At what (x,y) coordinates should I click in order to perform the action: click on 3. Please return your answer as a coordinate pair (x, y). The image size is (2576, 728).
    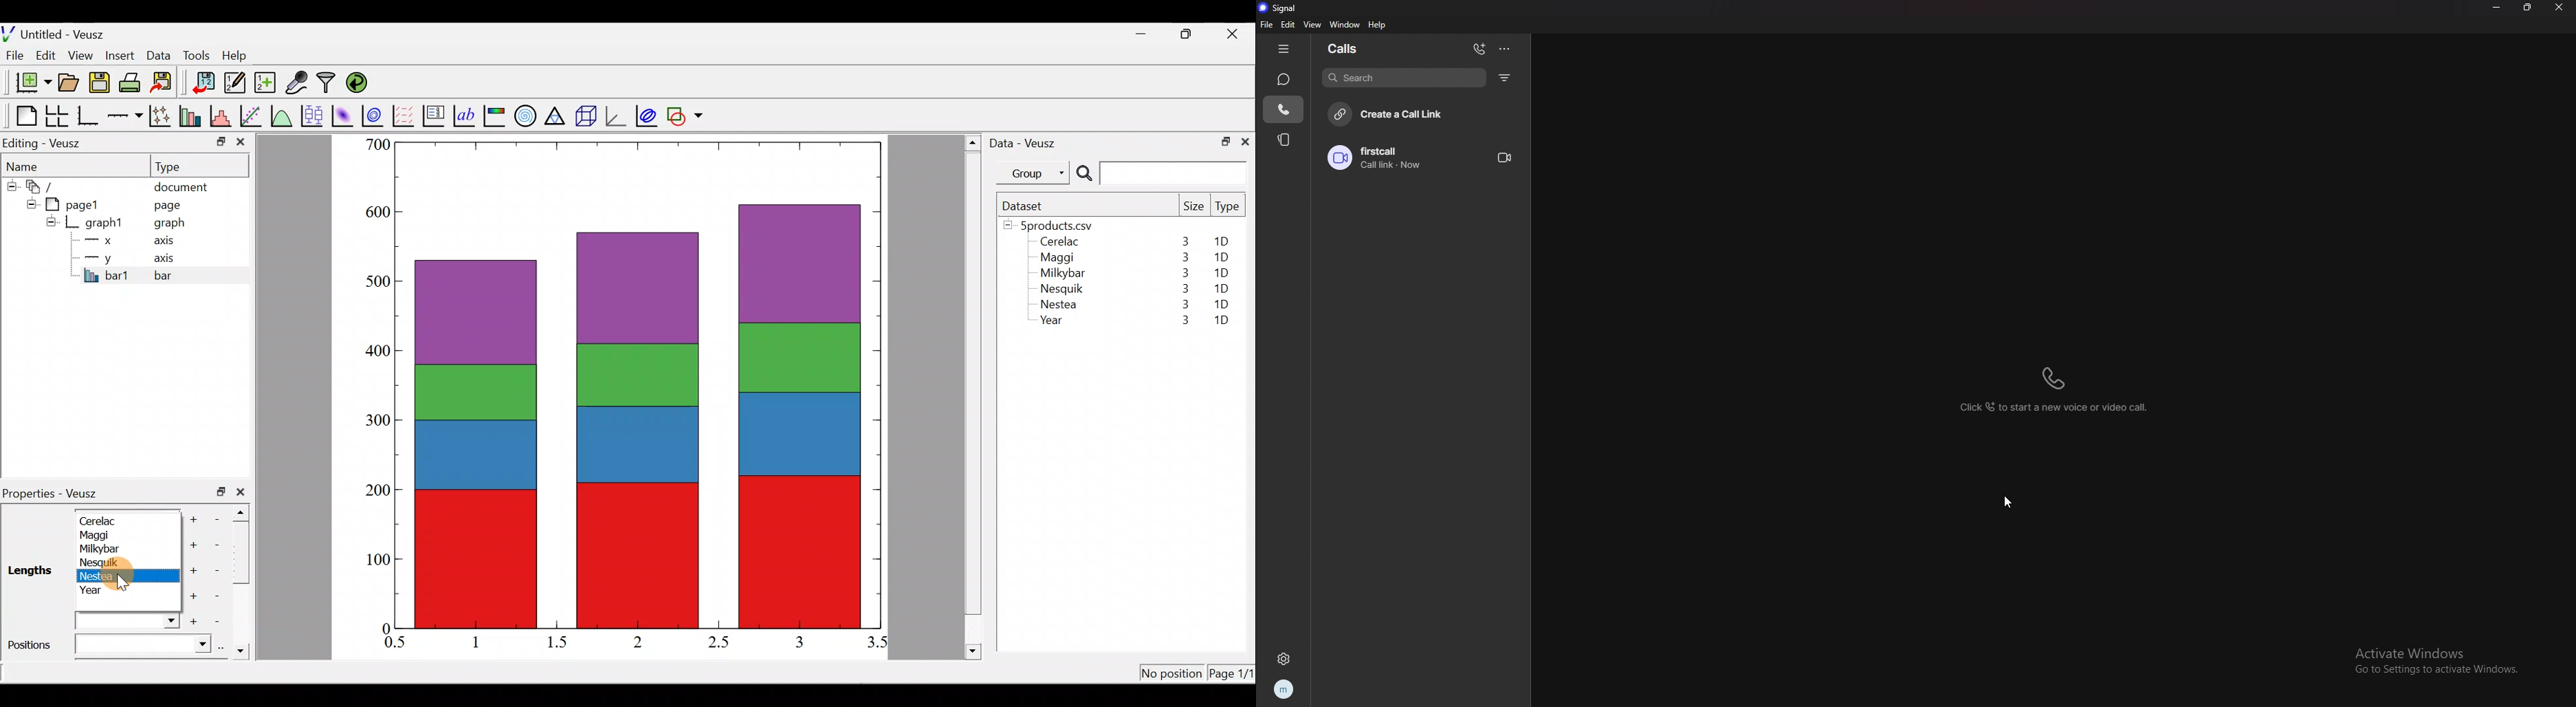
    Looking at the image, I should click on (1183, 273).